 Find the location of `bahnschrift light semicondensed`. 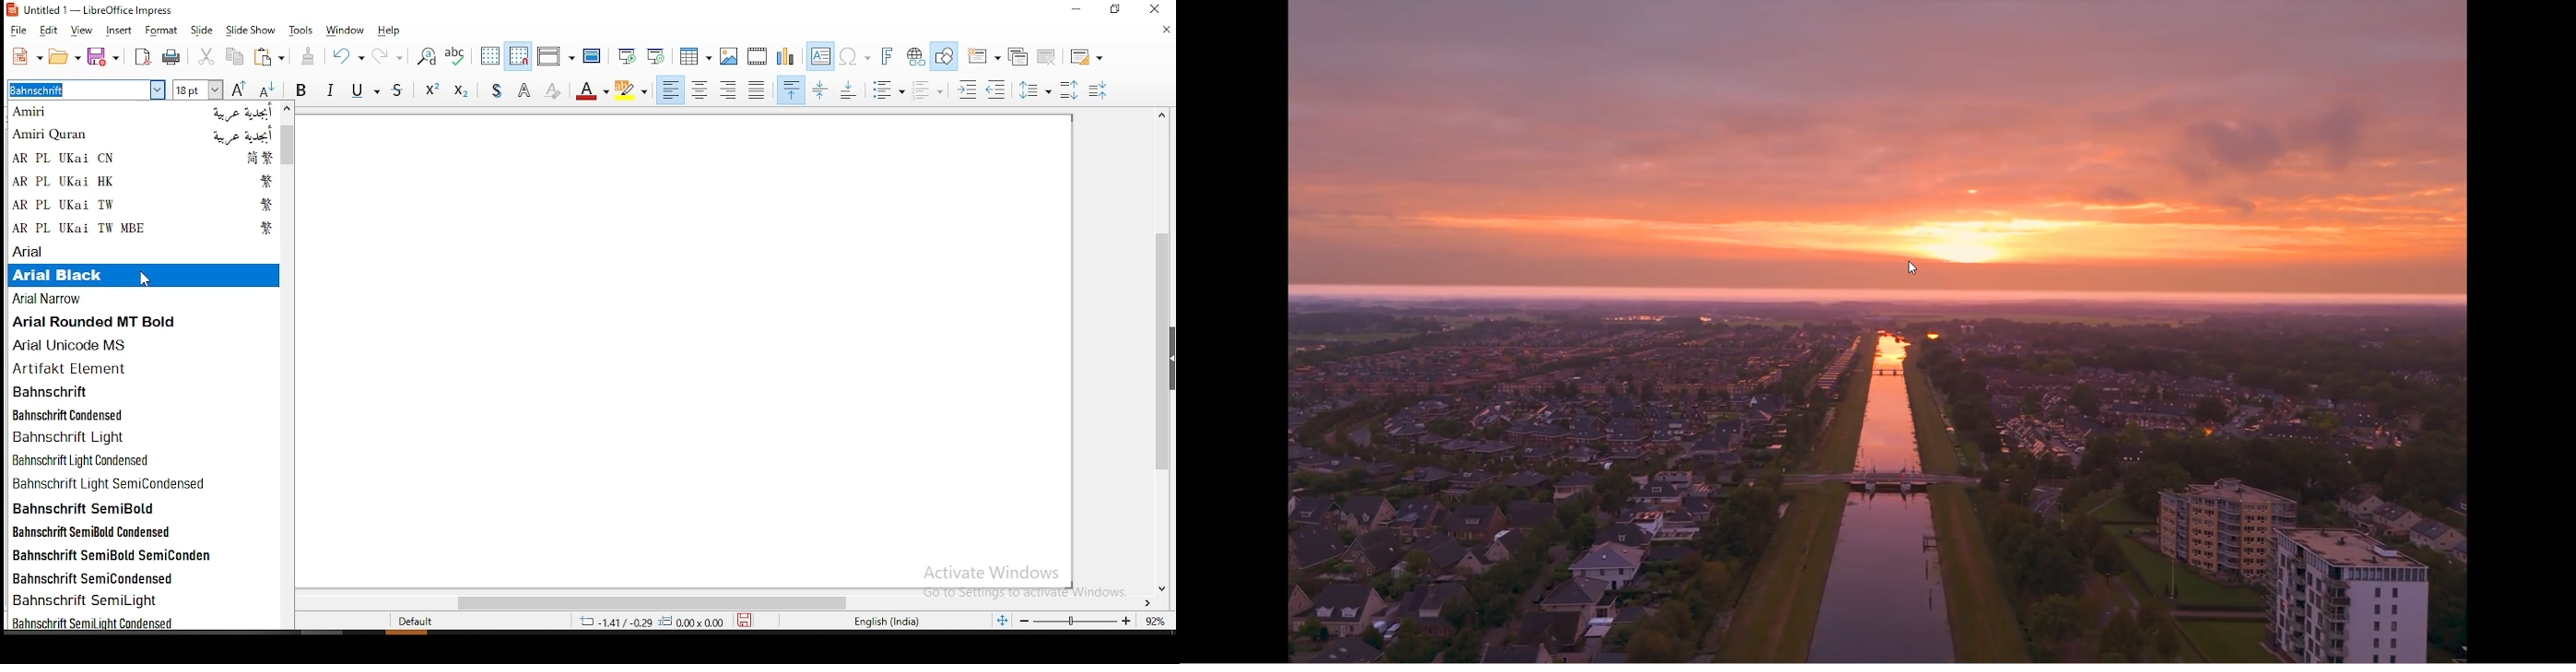

bahnschrift light semicondensed is located at coordinates (145, 482).